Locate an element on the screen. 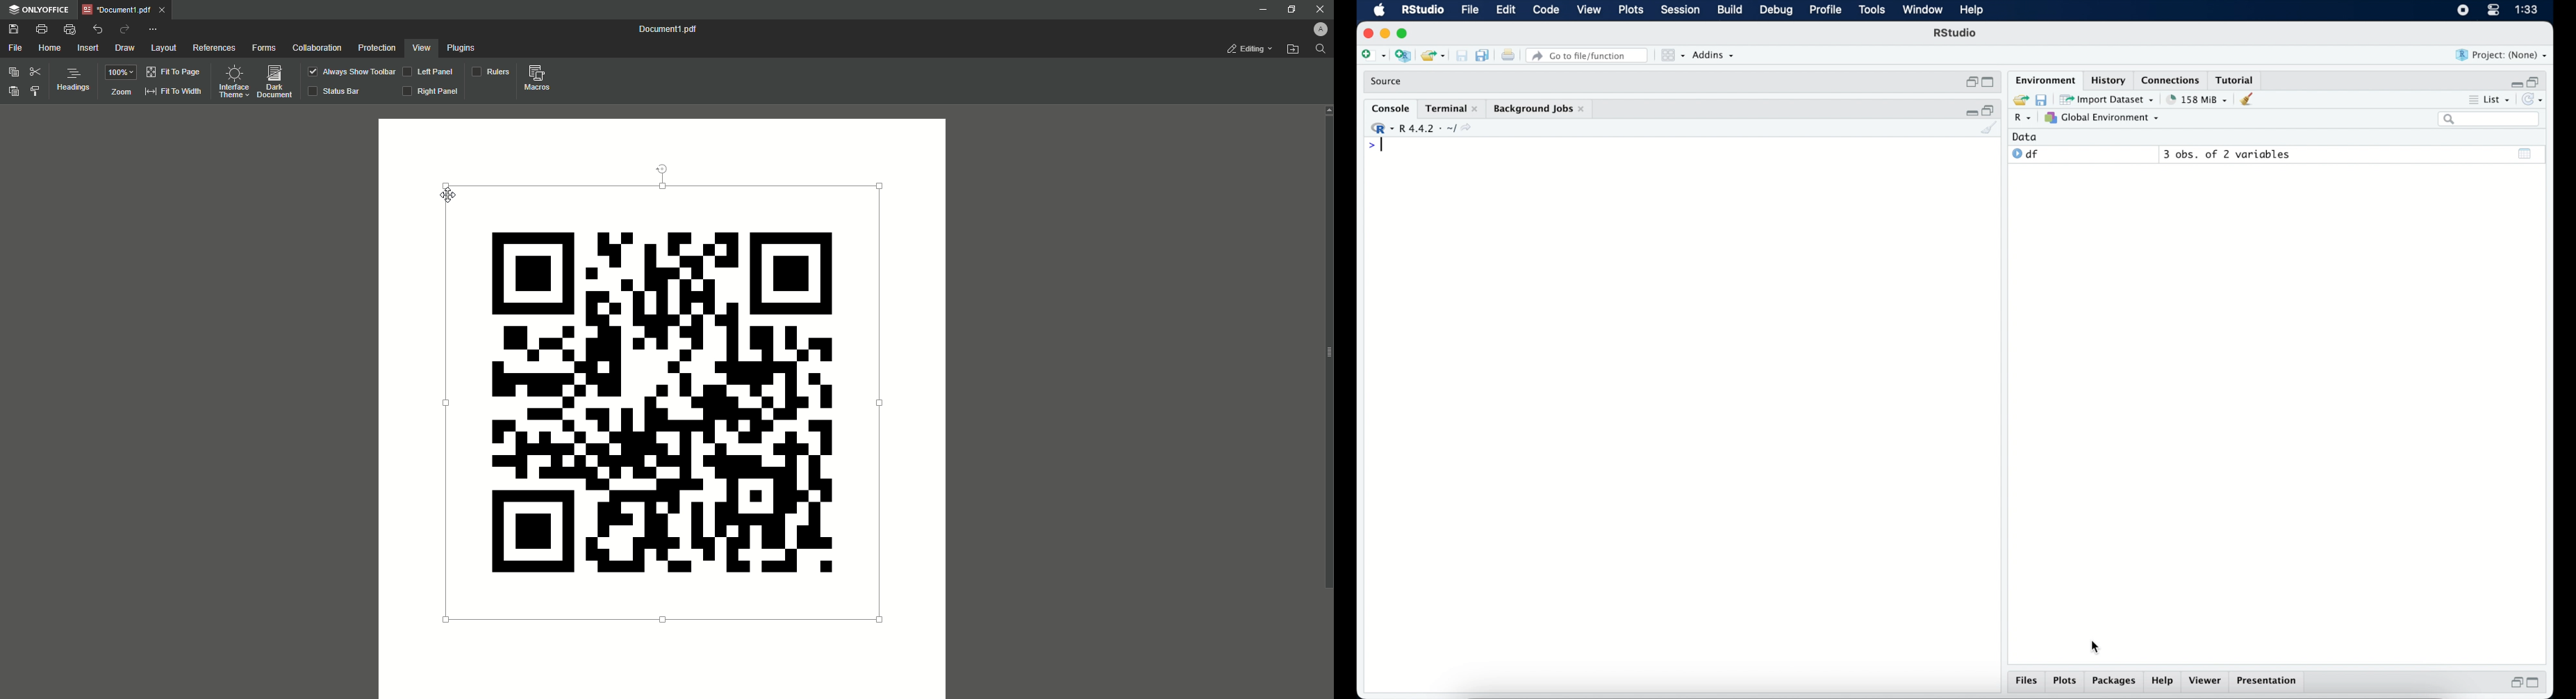 The width and height of the screenshot is (2576, 700). file is located at coordinates (1470, 10).